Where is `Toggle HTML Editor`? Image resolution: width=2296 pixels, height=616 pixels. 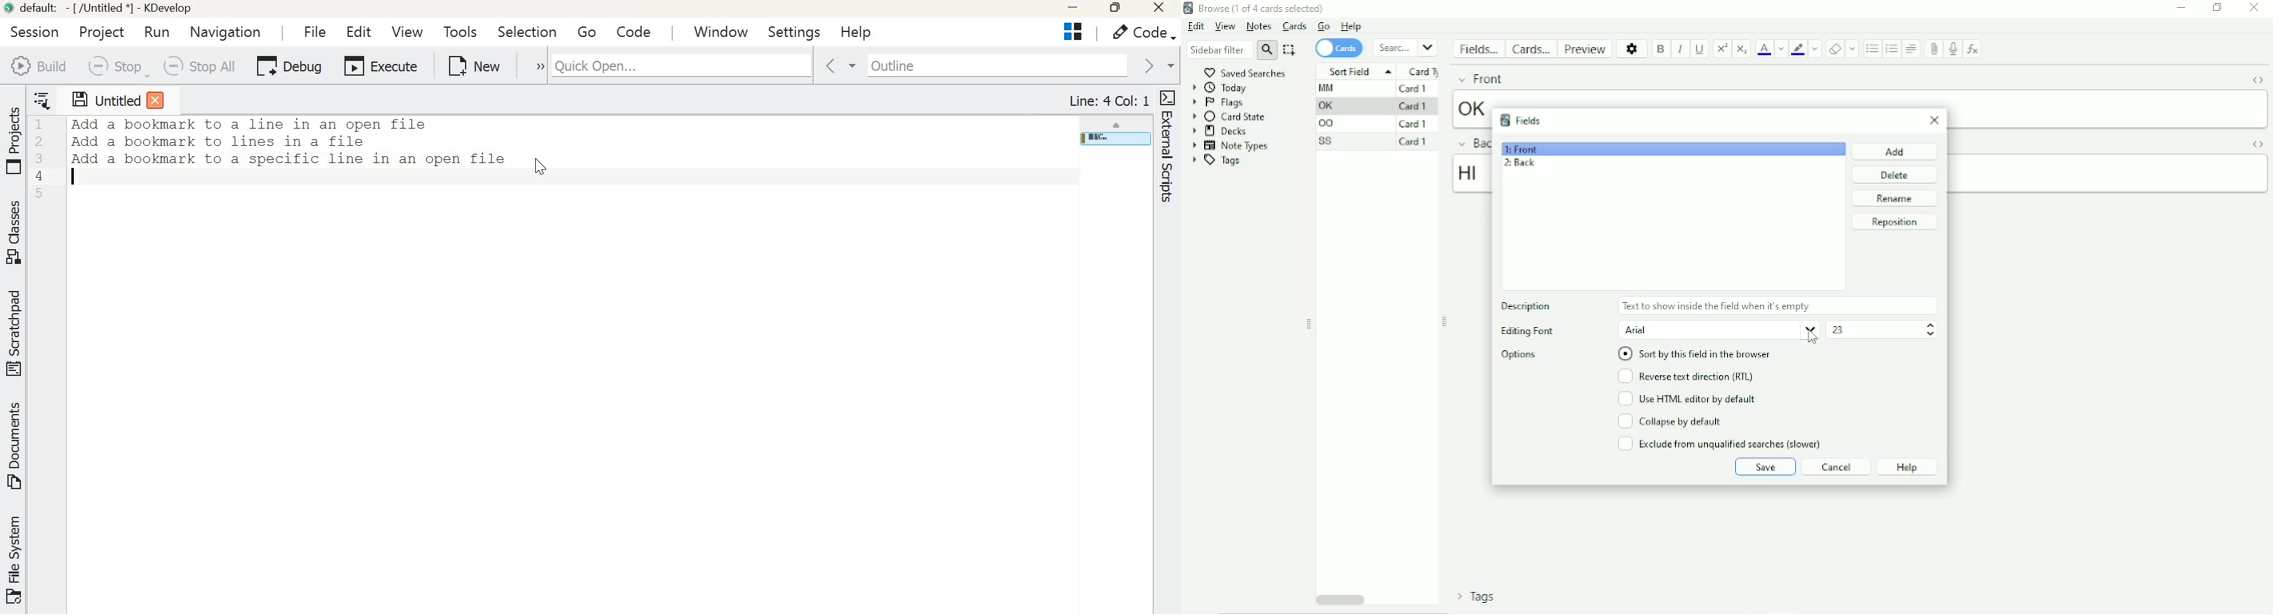
Toggle HTML Editor is located at coordinates (2255, 79).